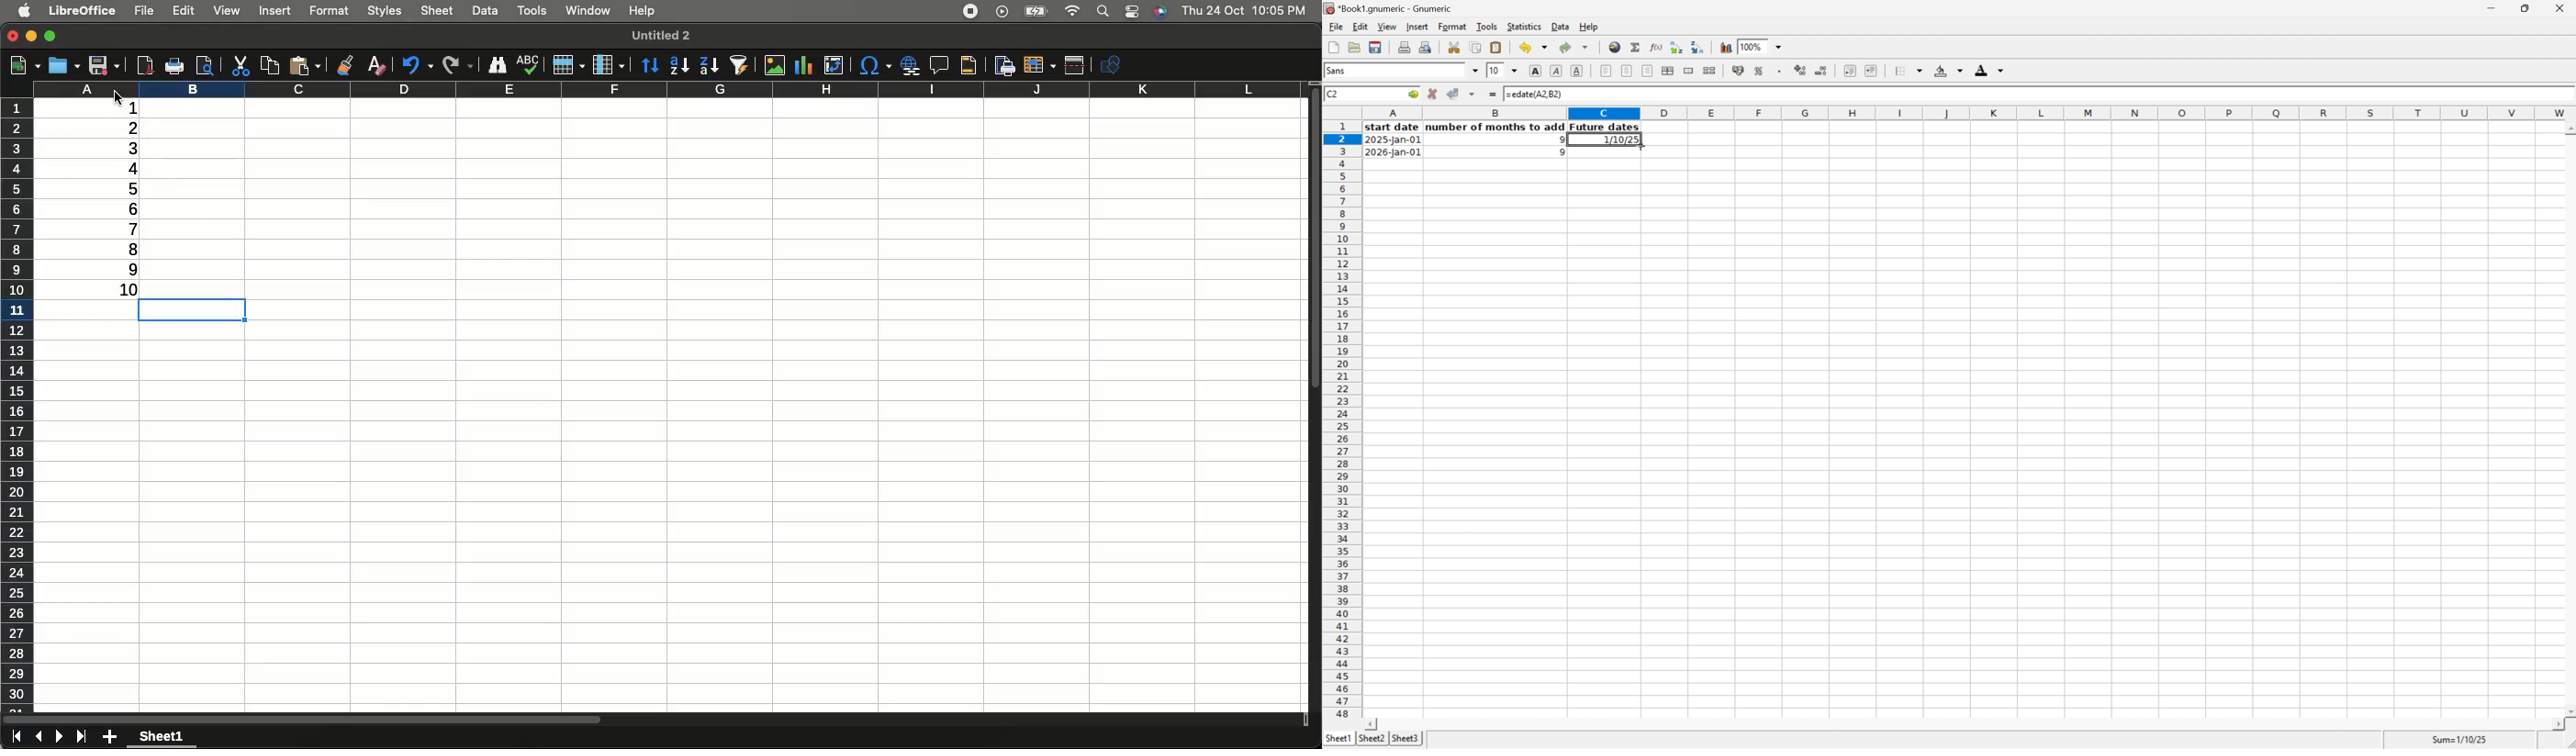  What do you see at coordinates (120, 106) in the screenshot?
I see `1` at bounding box center [120, 106].